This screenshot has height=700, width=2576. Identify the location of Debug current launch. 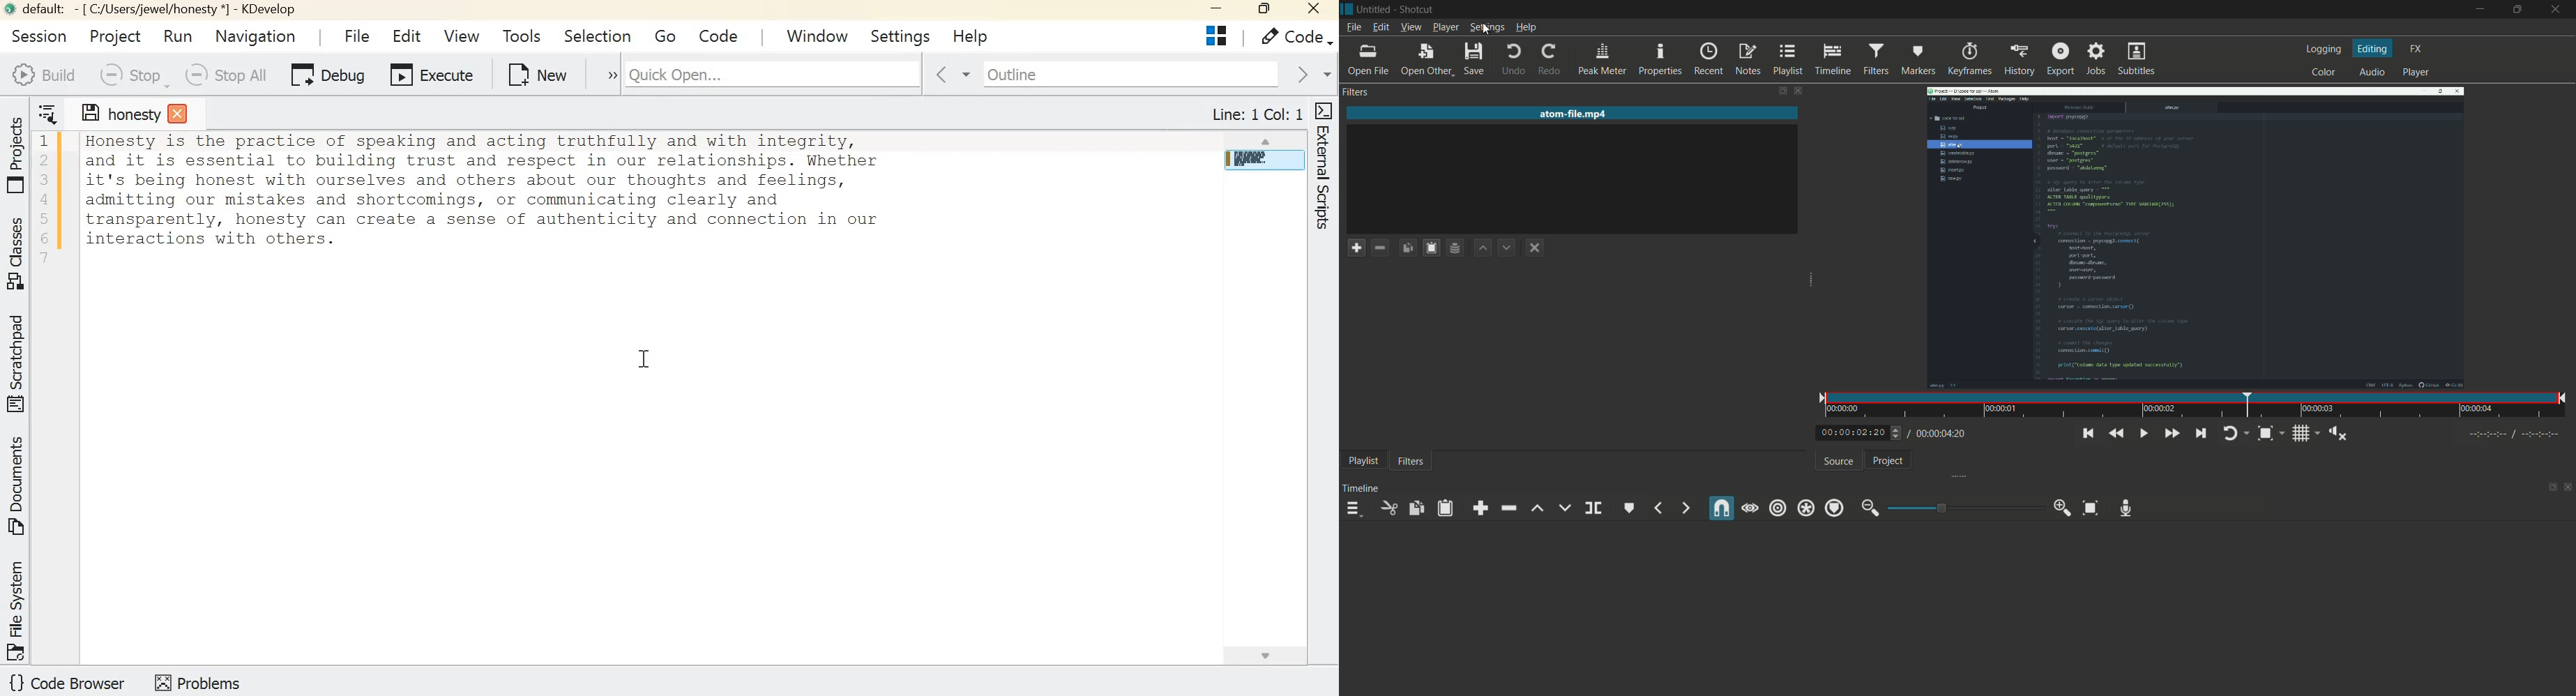
(328, 77).